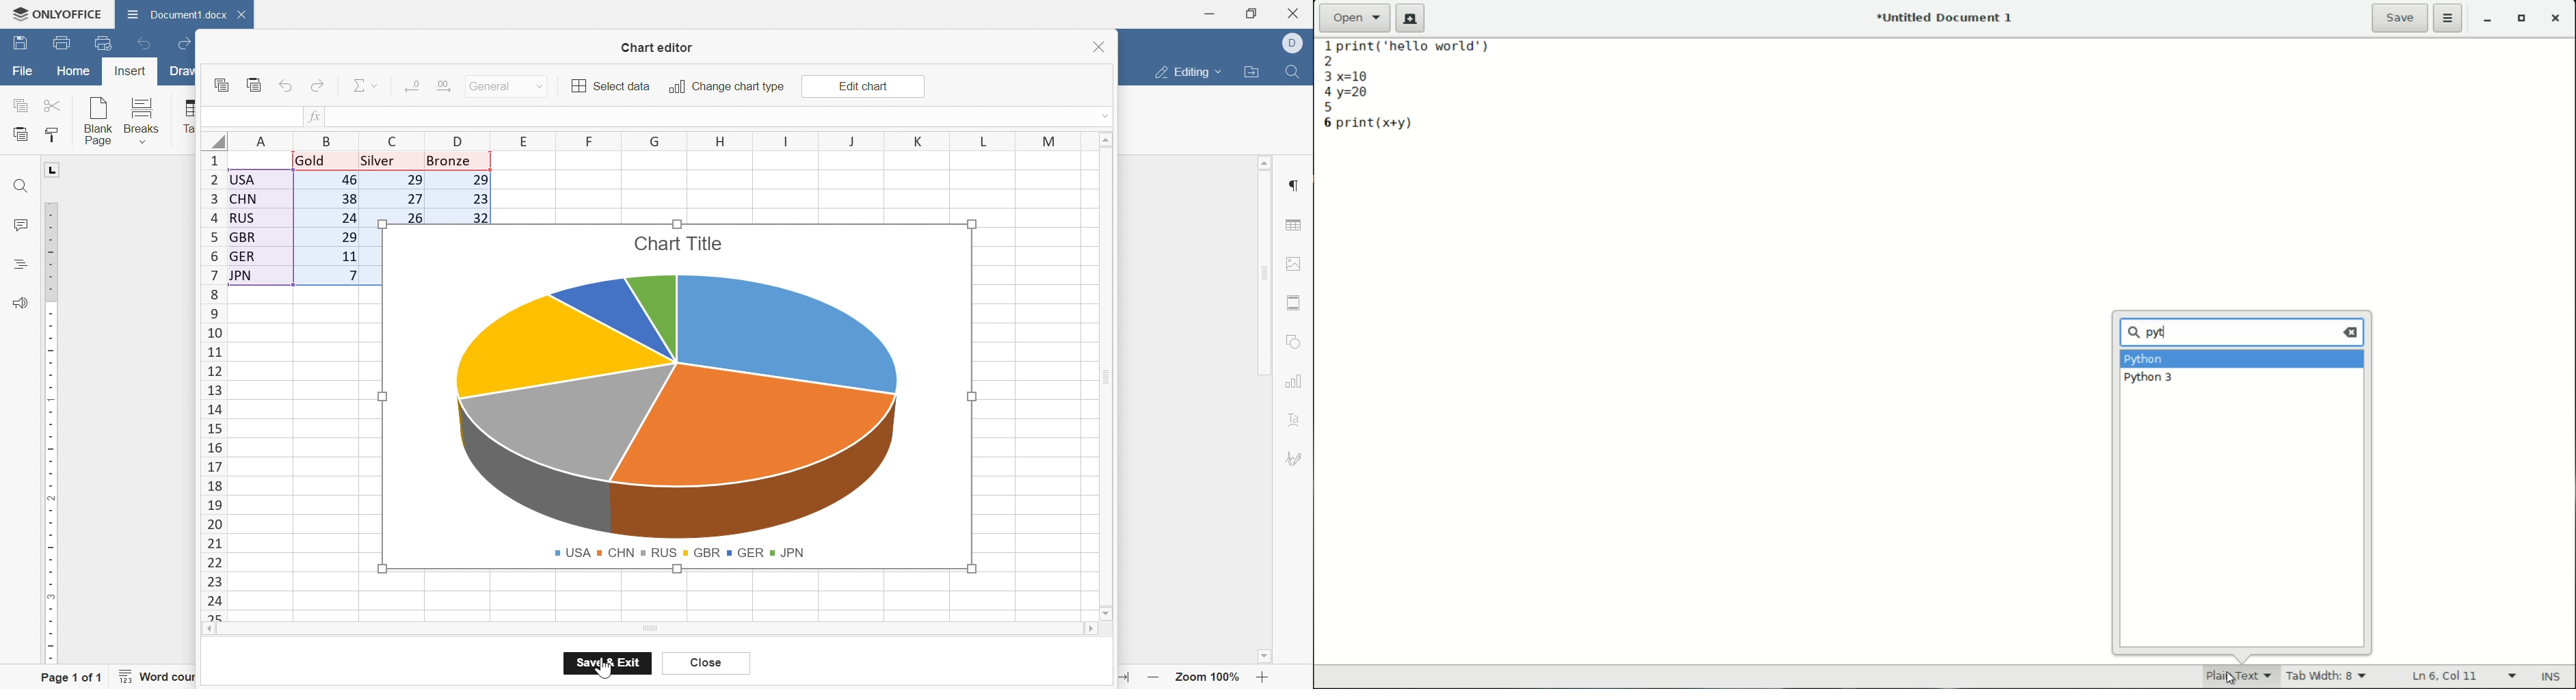 The height and width of the screenshot is (700, 2576). I want to click on line numbers, so click(1324, 85).